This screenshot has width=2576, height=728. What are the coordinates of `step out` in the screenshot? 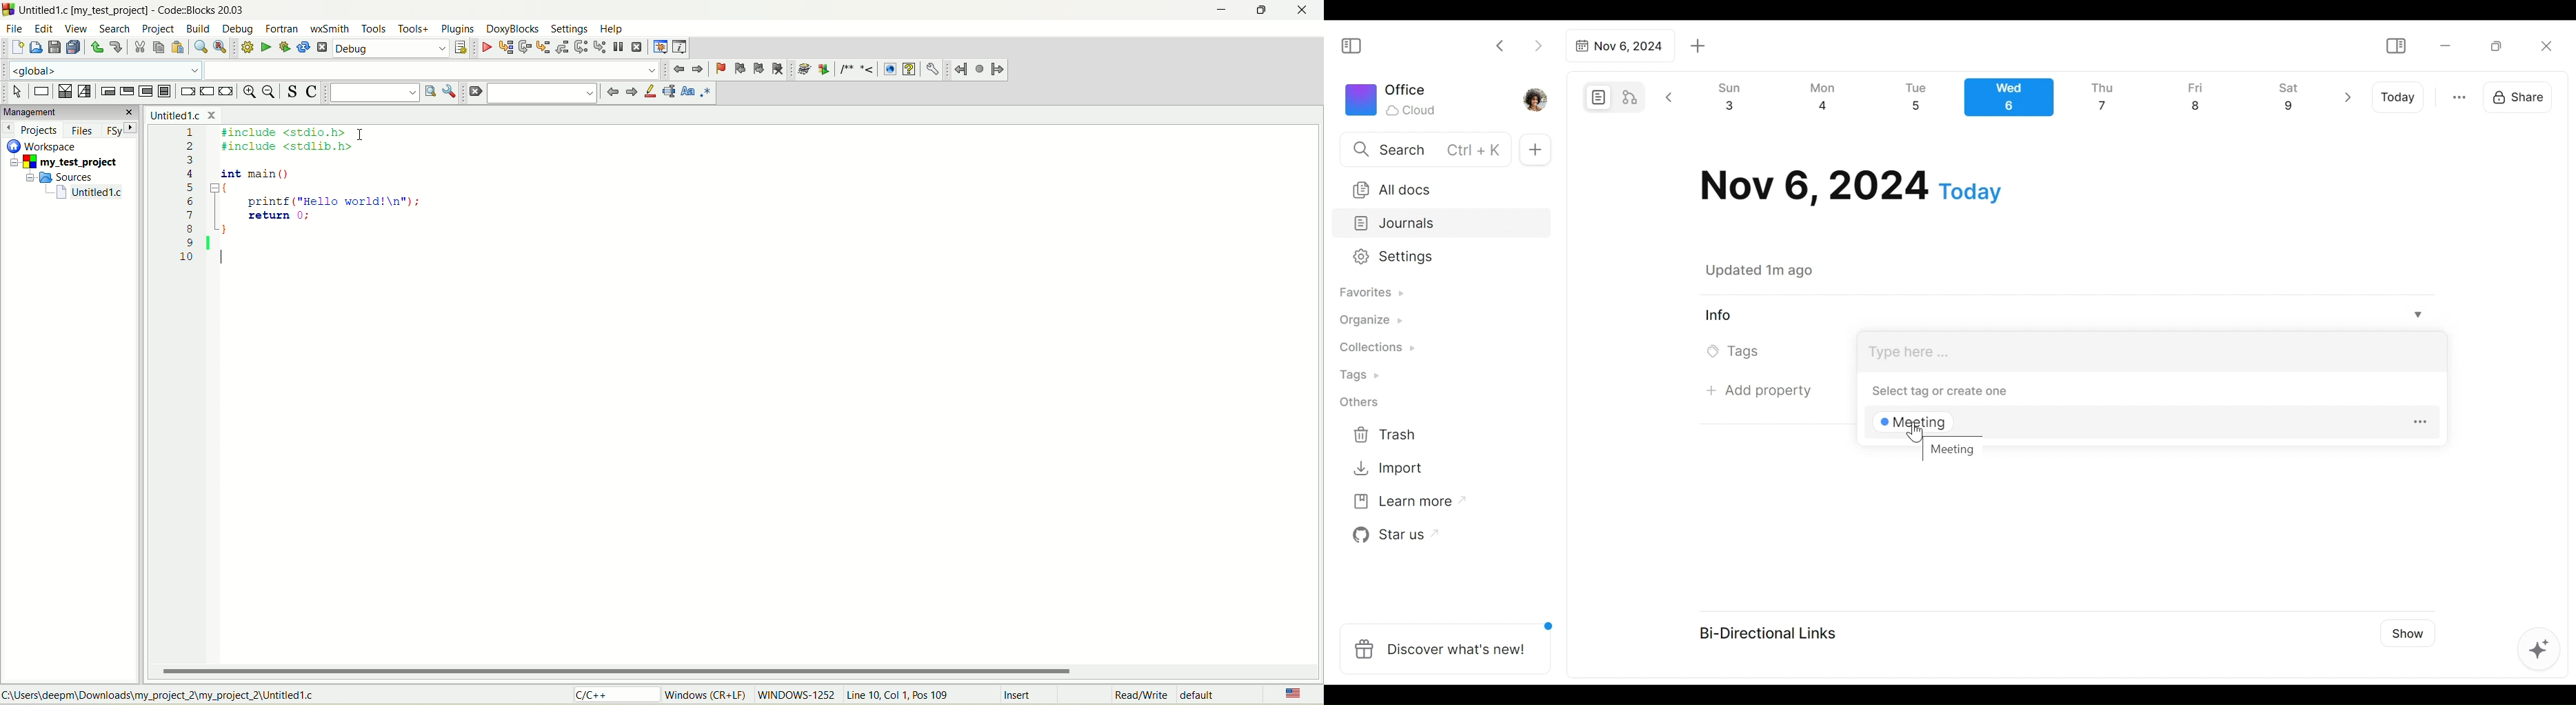 It's located at (563, 47).